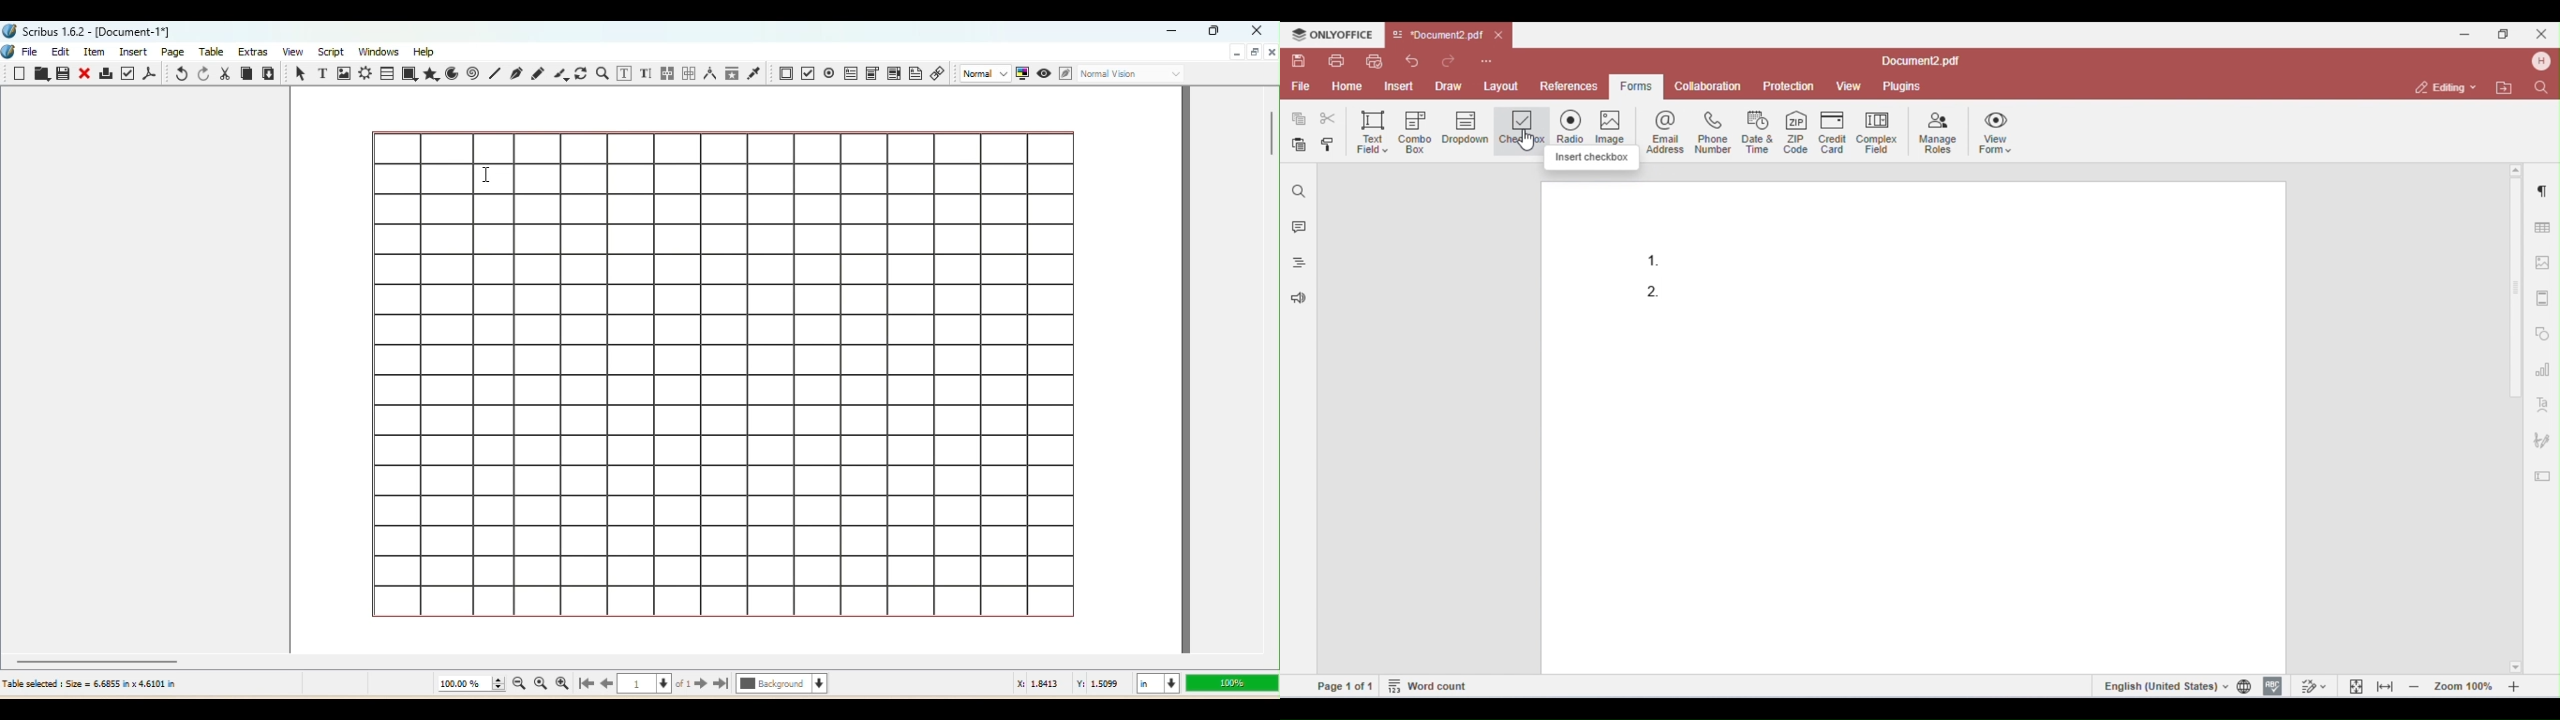 This screenshot has height=728, width=2576. I want to click on cursor, so click(484, 174).